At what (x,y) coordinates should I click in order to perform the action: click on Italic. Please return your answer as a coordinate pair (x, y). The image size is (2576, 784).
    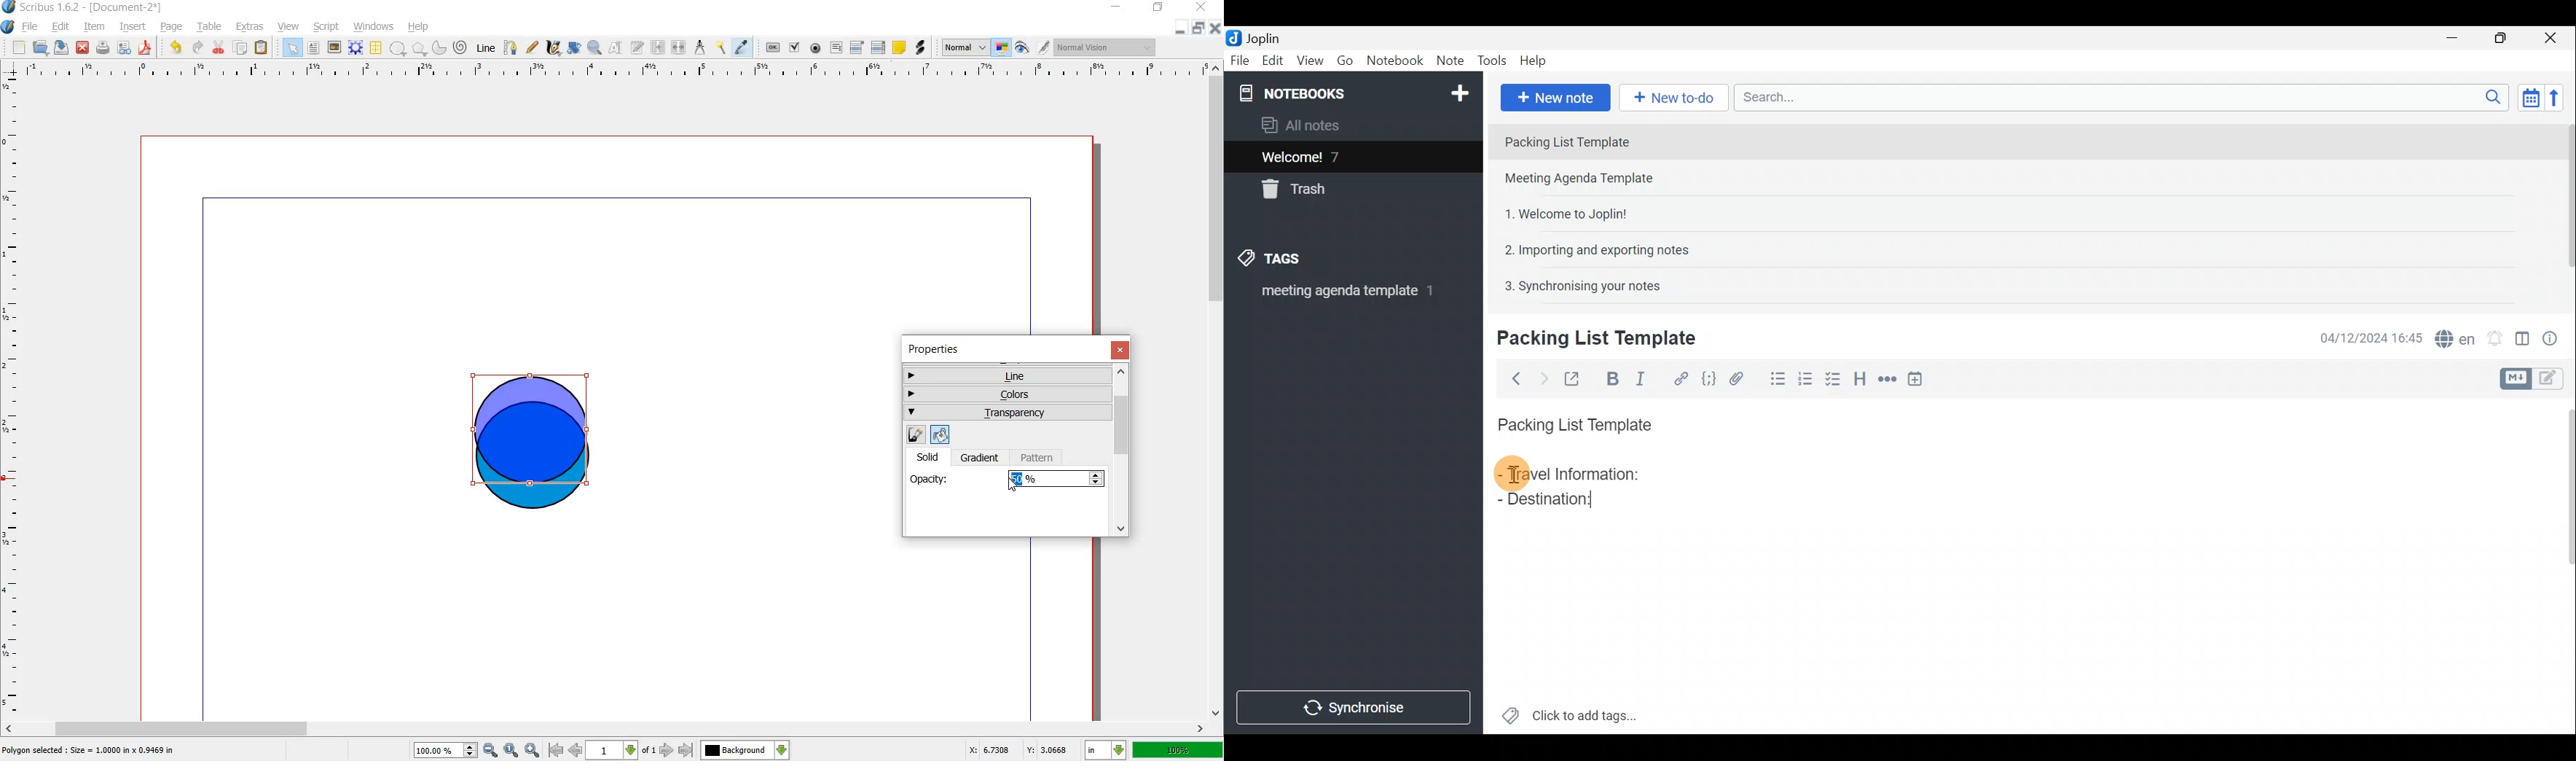
    Looking at the image, I should click on (1646, 378).